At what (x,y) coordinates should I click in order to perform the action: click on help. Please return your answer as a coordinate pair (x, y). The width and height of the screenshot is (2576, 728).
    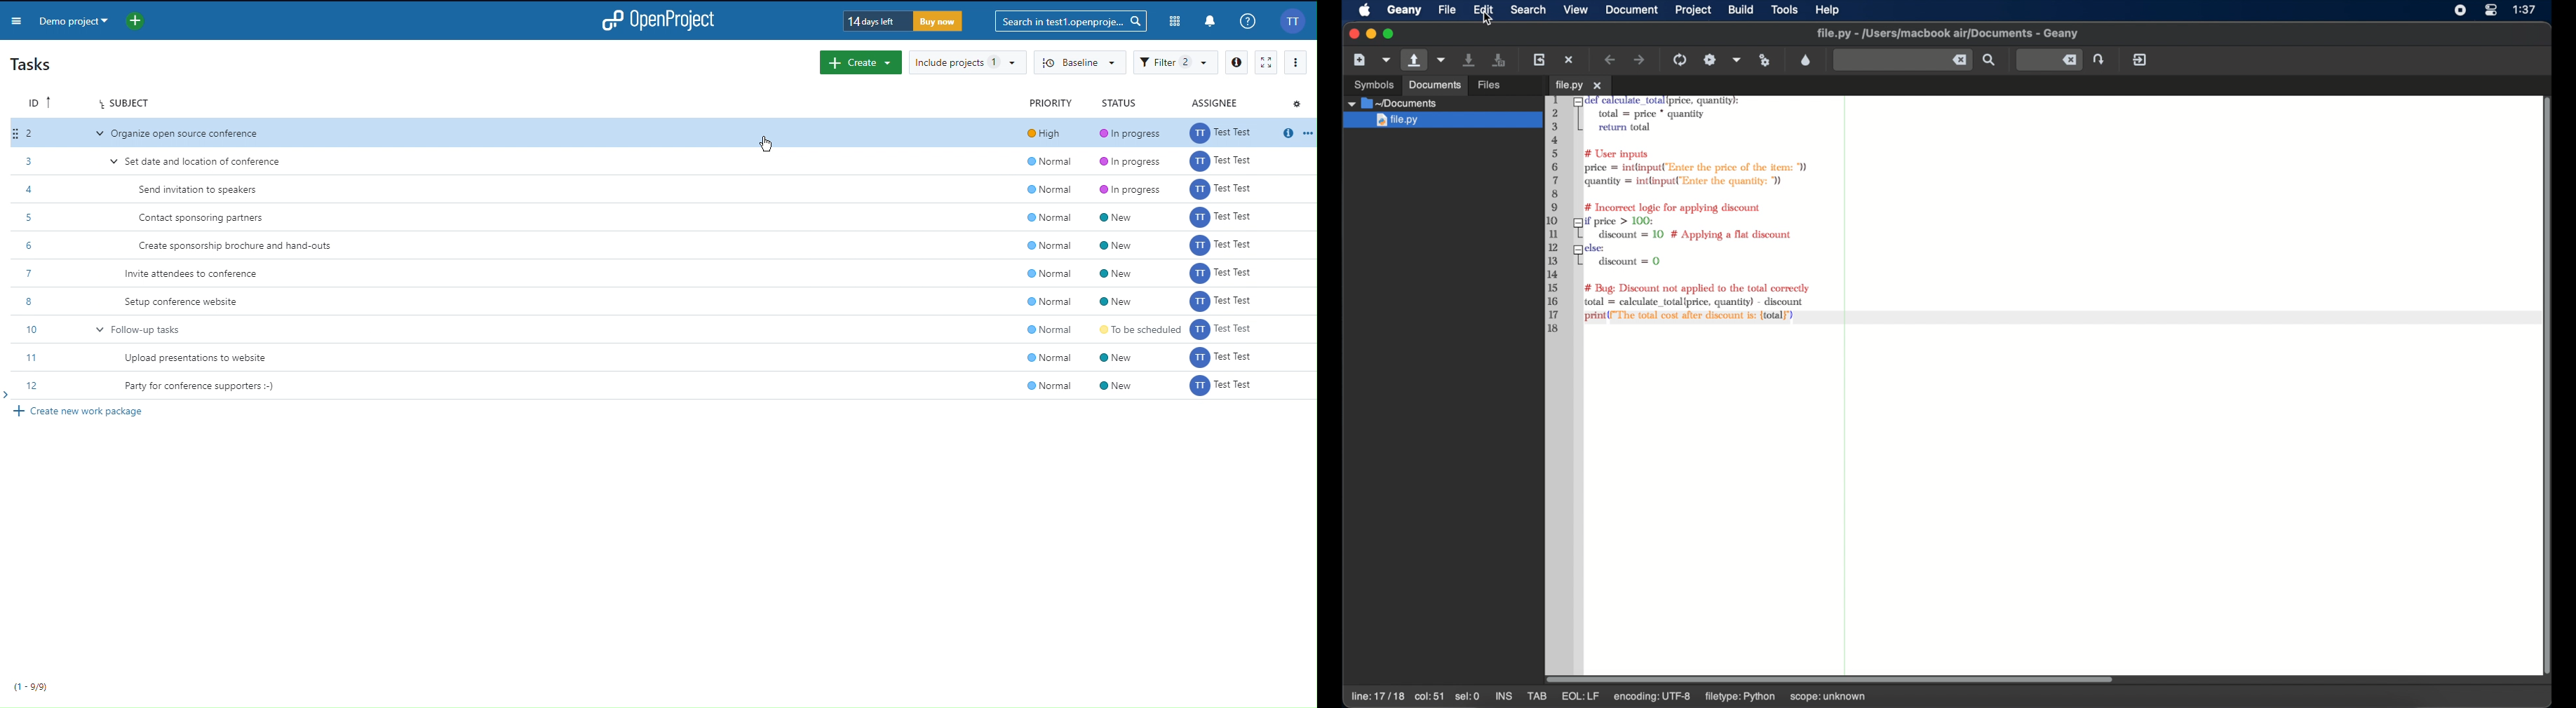
    Looking at the image, I should click on (1828, 10).